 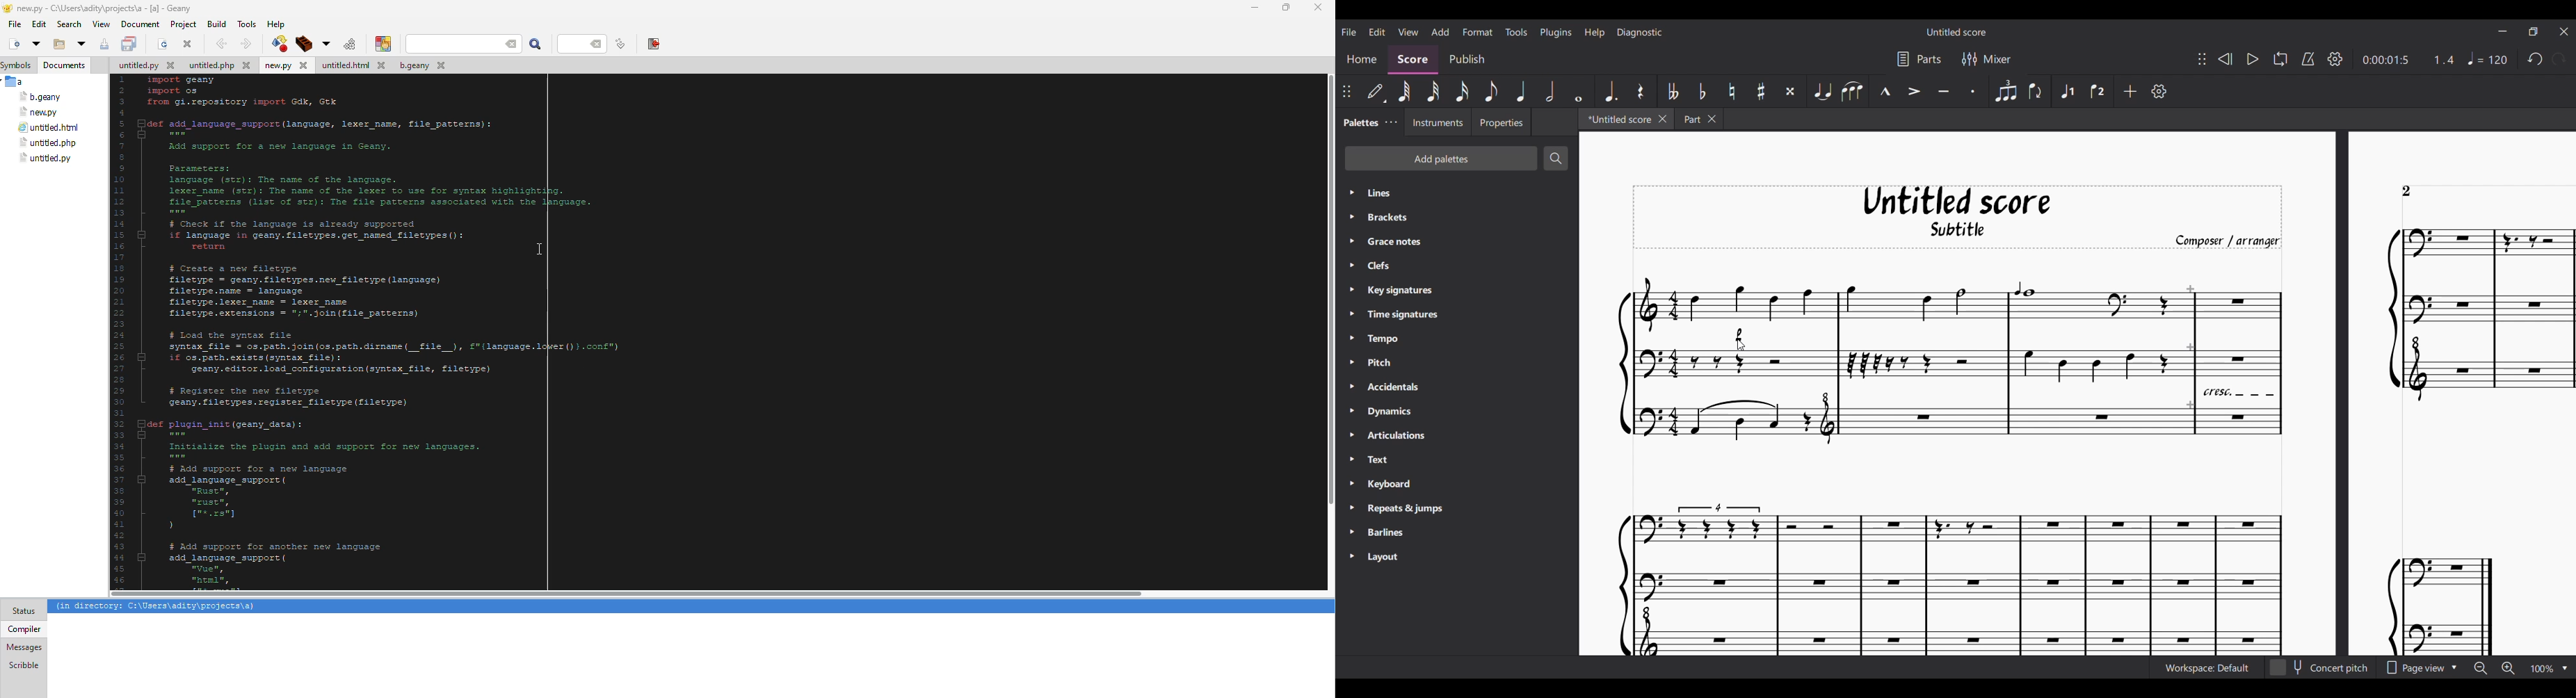 I want to click on Current score, so click(x=2096, y=453).